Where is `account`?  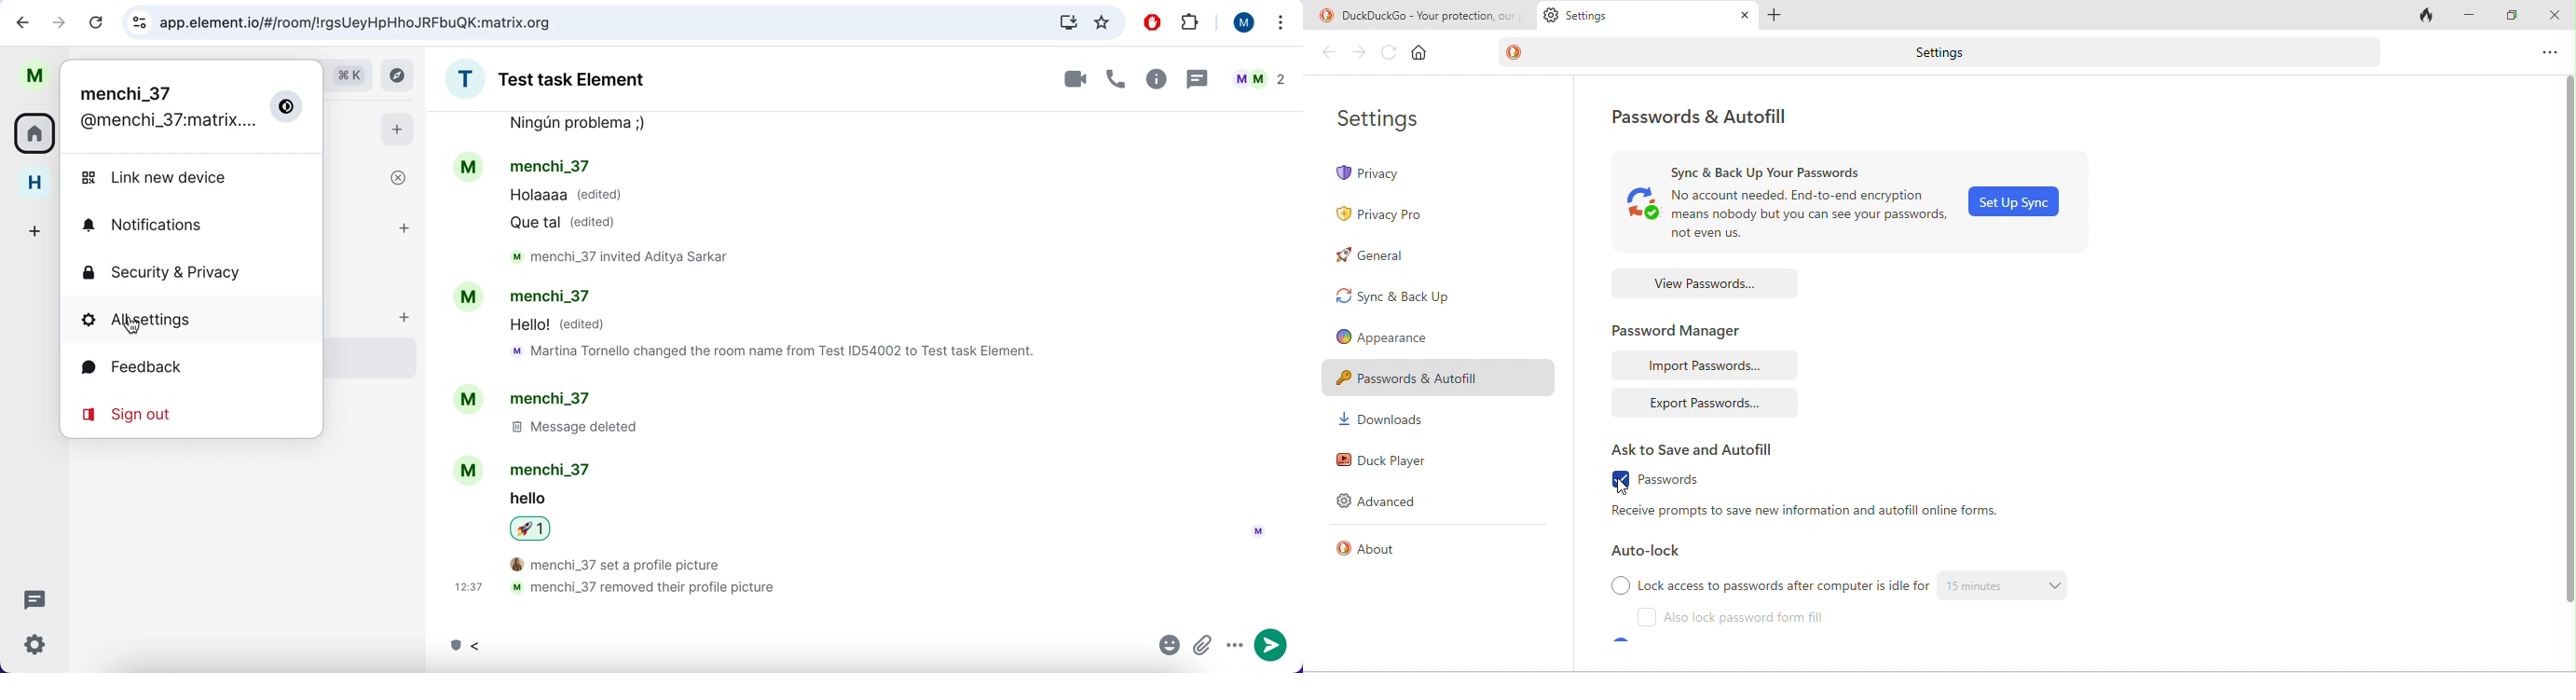
account is located at coordinates (189, 107).